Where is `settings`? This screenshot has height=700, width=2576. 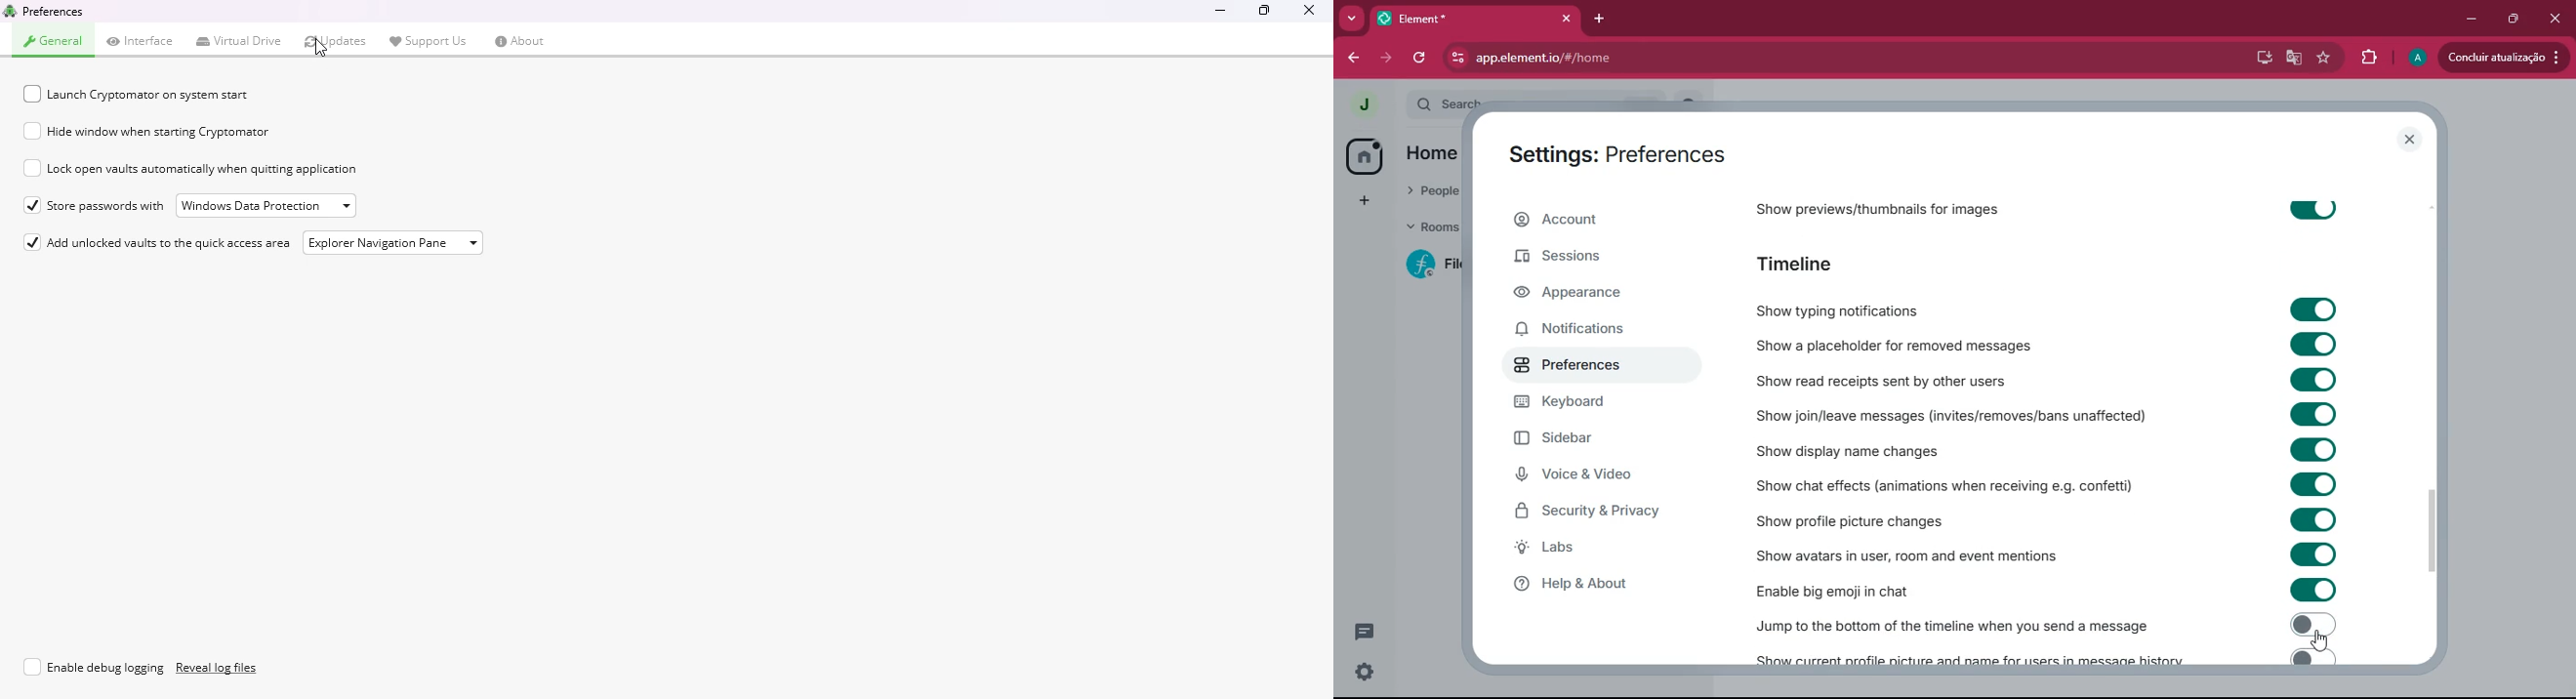 settings is located at coordinates (1367, 673).